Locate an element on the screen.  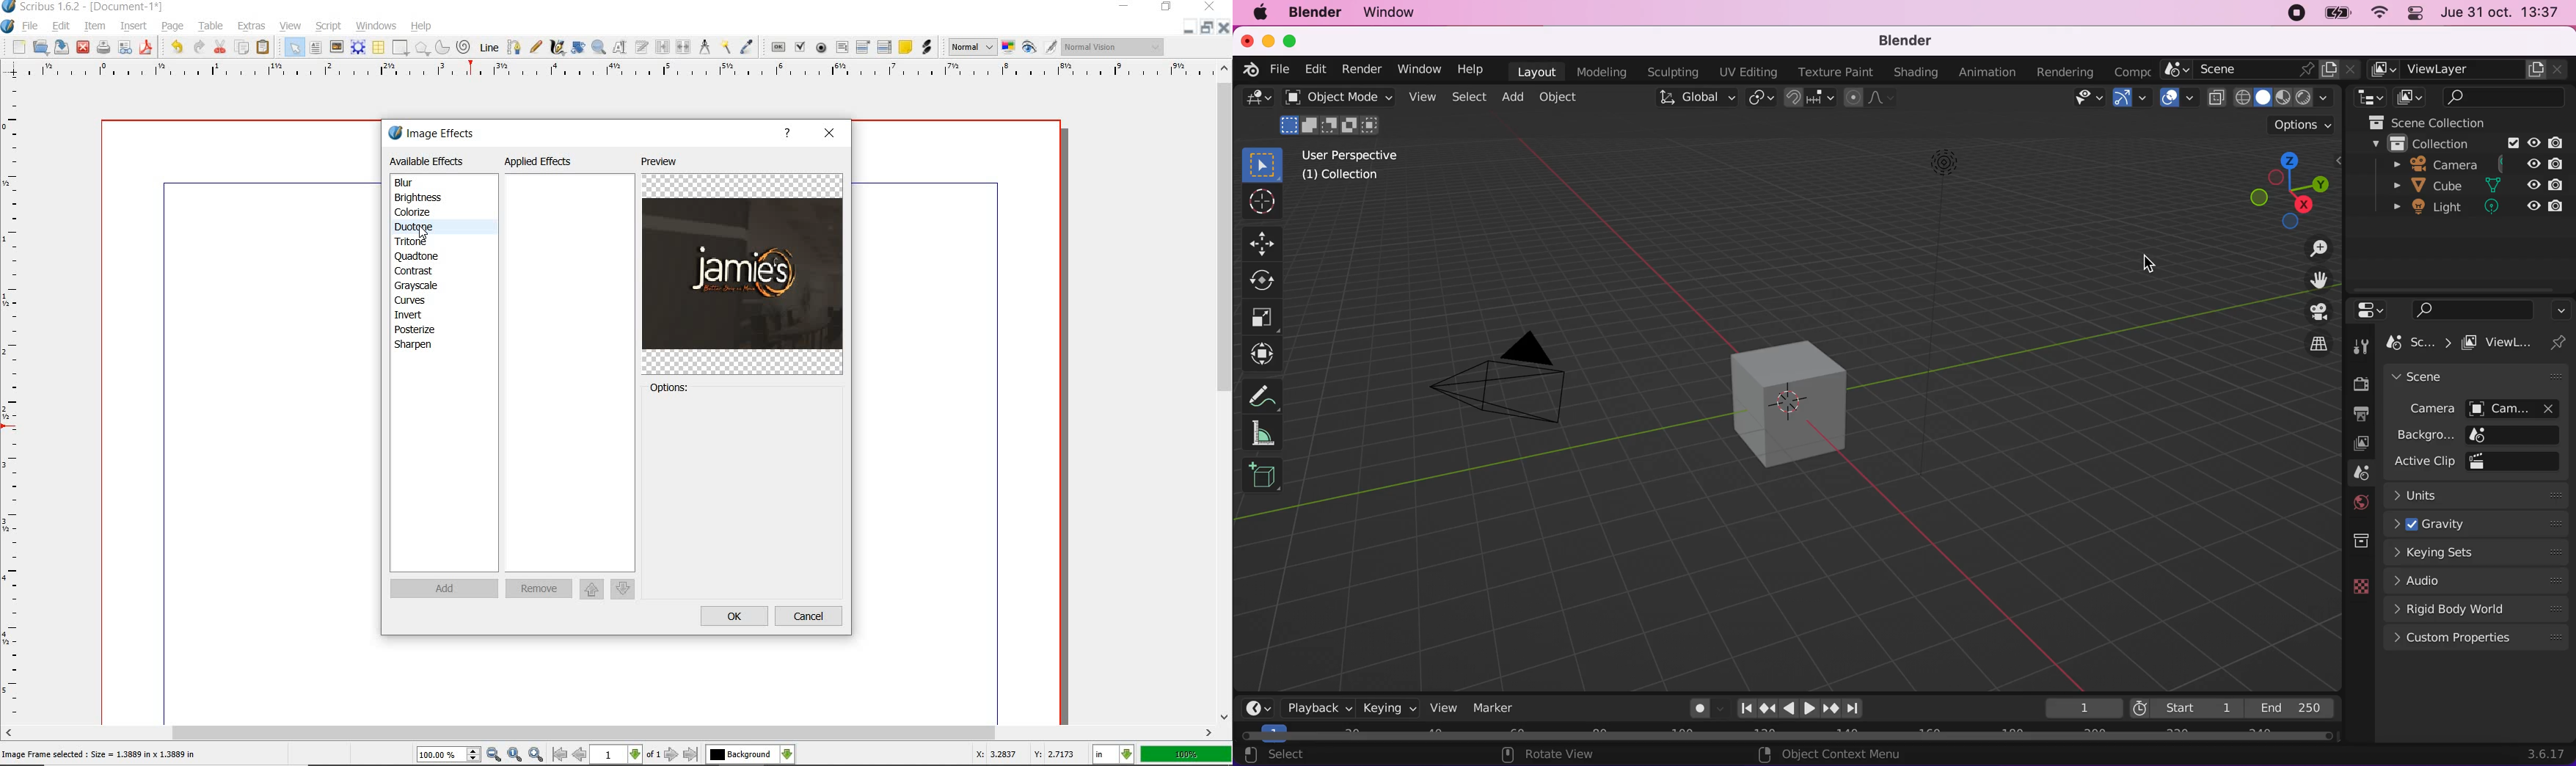
units is located at coordinates (2480, 494).